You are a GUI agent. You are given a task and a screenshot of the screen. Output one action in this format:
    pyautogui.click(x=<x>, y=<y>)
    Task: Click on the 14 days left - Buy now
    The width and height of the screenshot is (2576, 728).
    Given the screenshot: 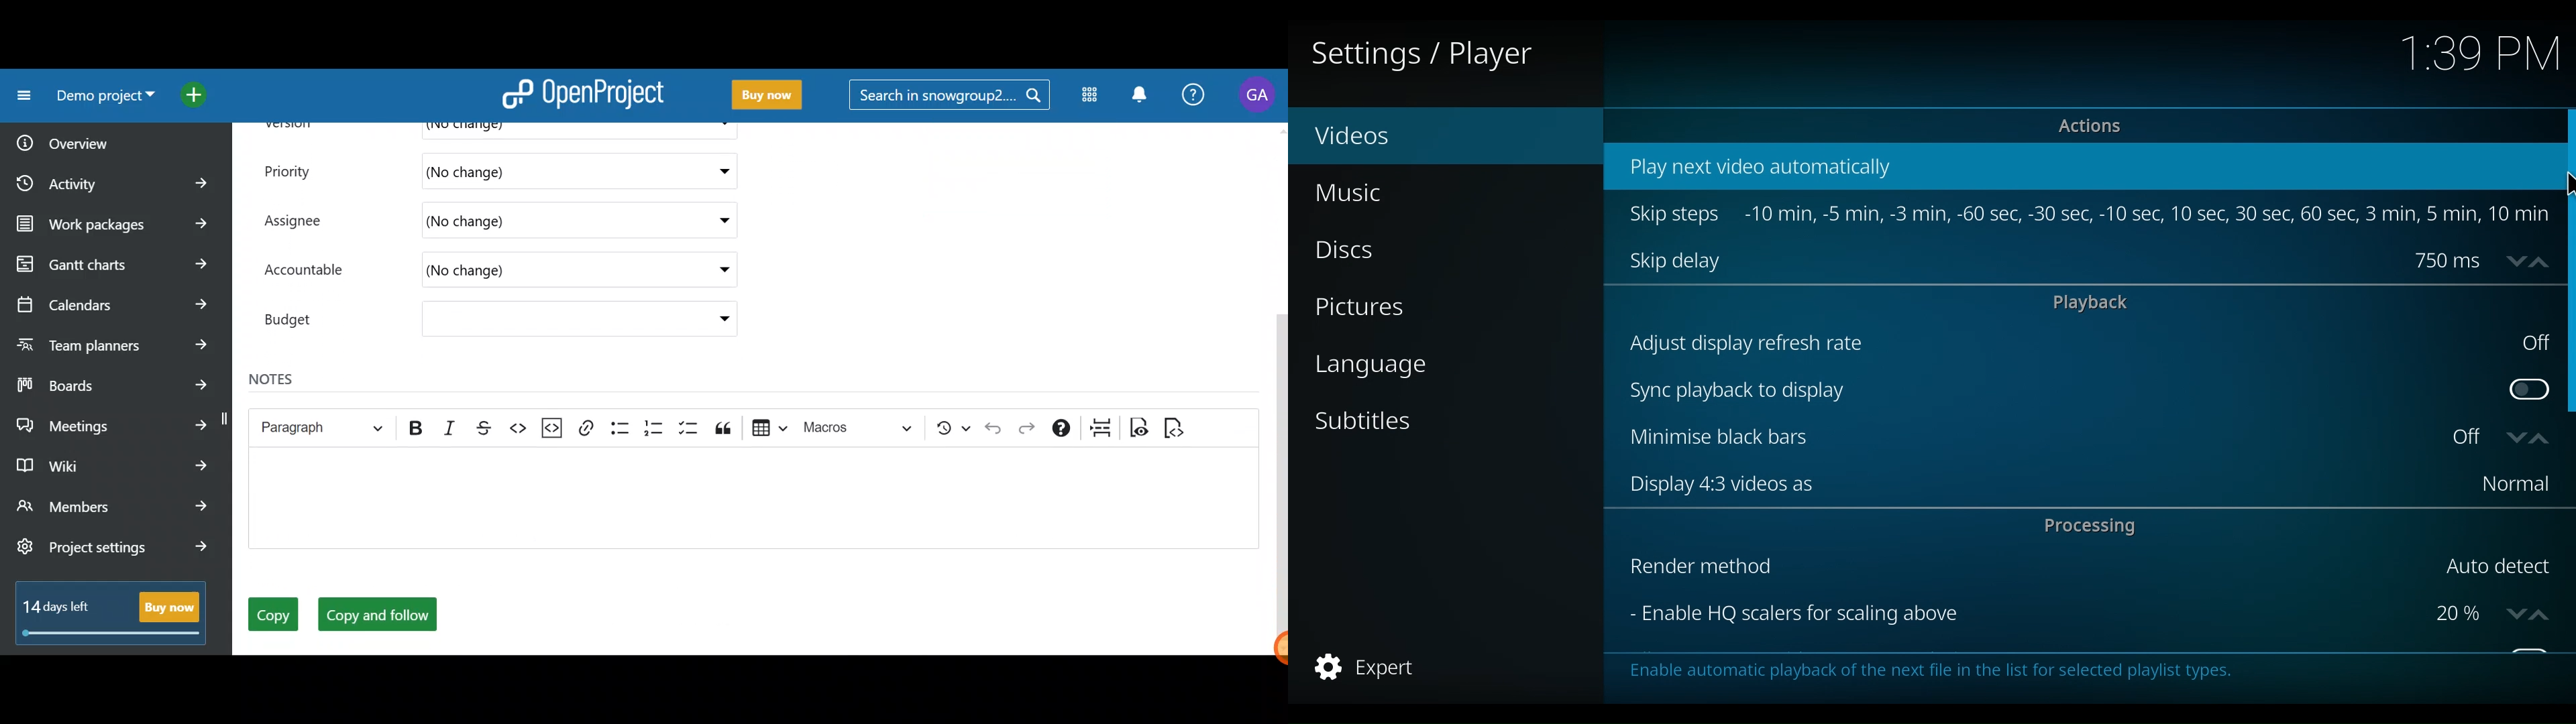 What is the action you would take?
    pyautogui.click(x=105, y=610)
    